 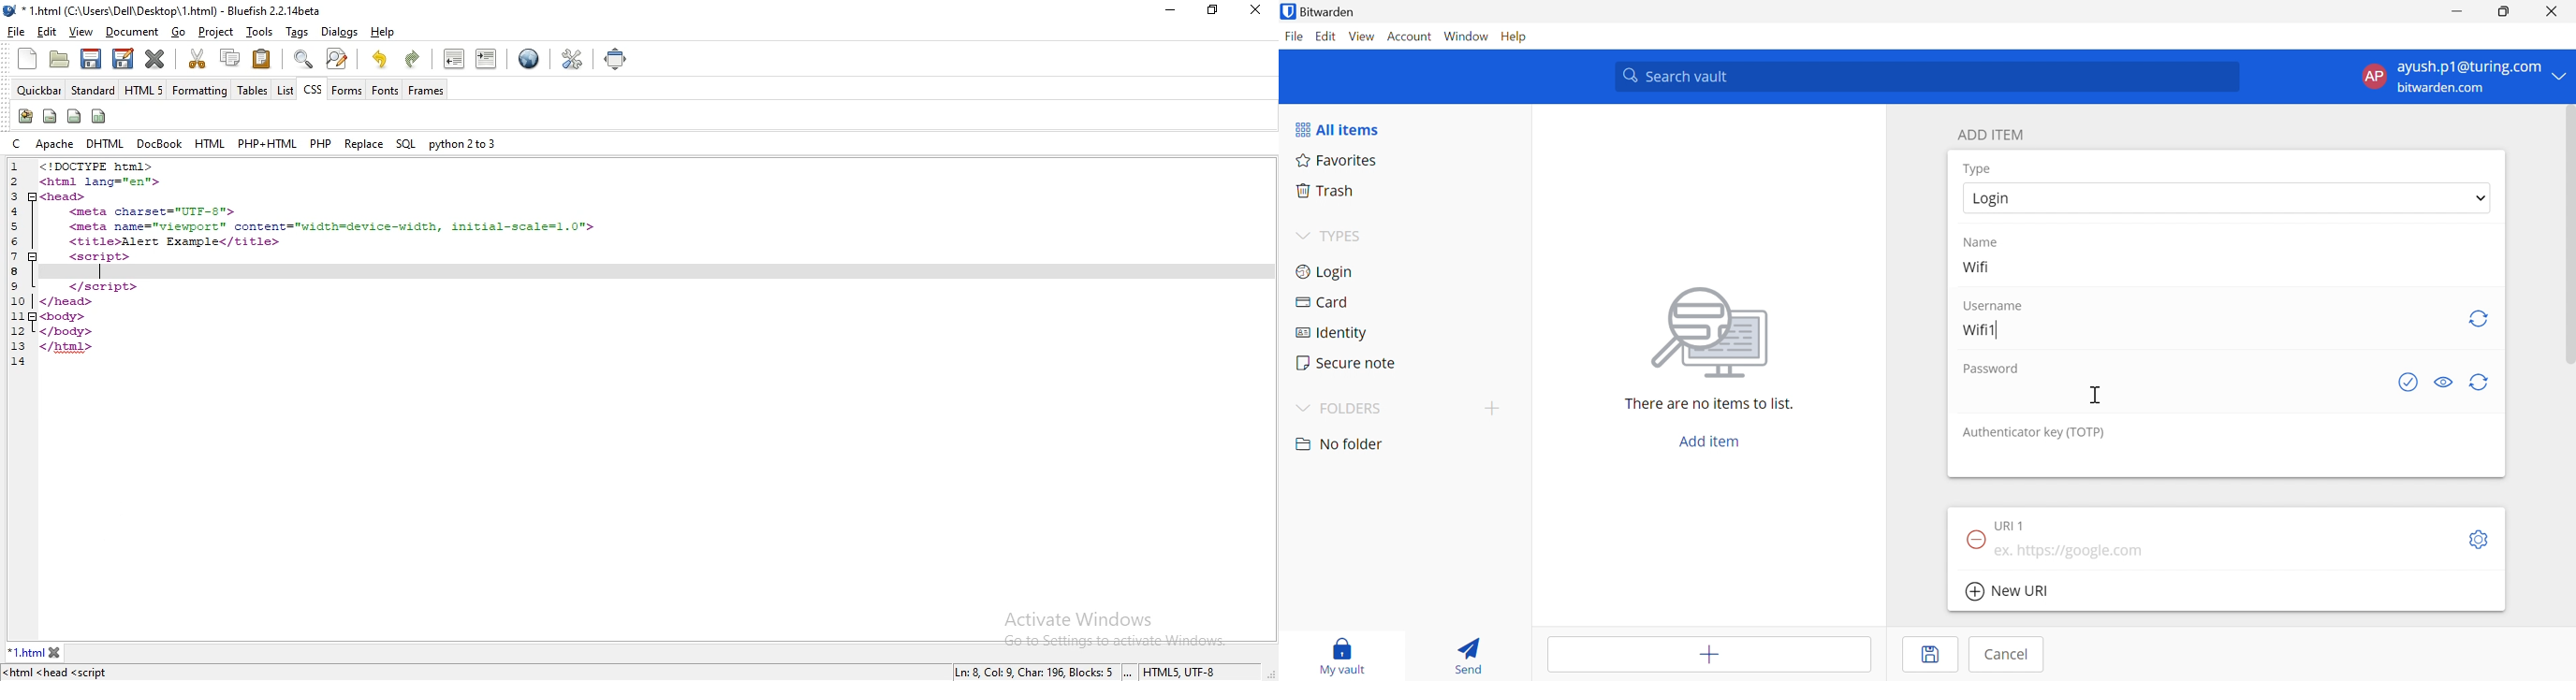 What do you see at coordinates (1975, 539) in the screenshot?
I see `Remove` at bounding box center [1975, 539].